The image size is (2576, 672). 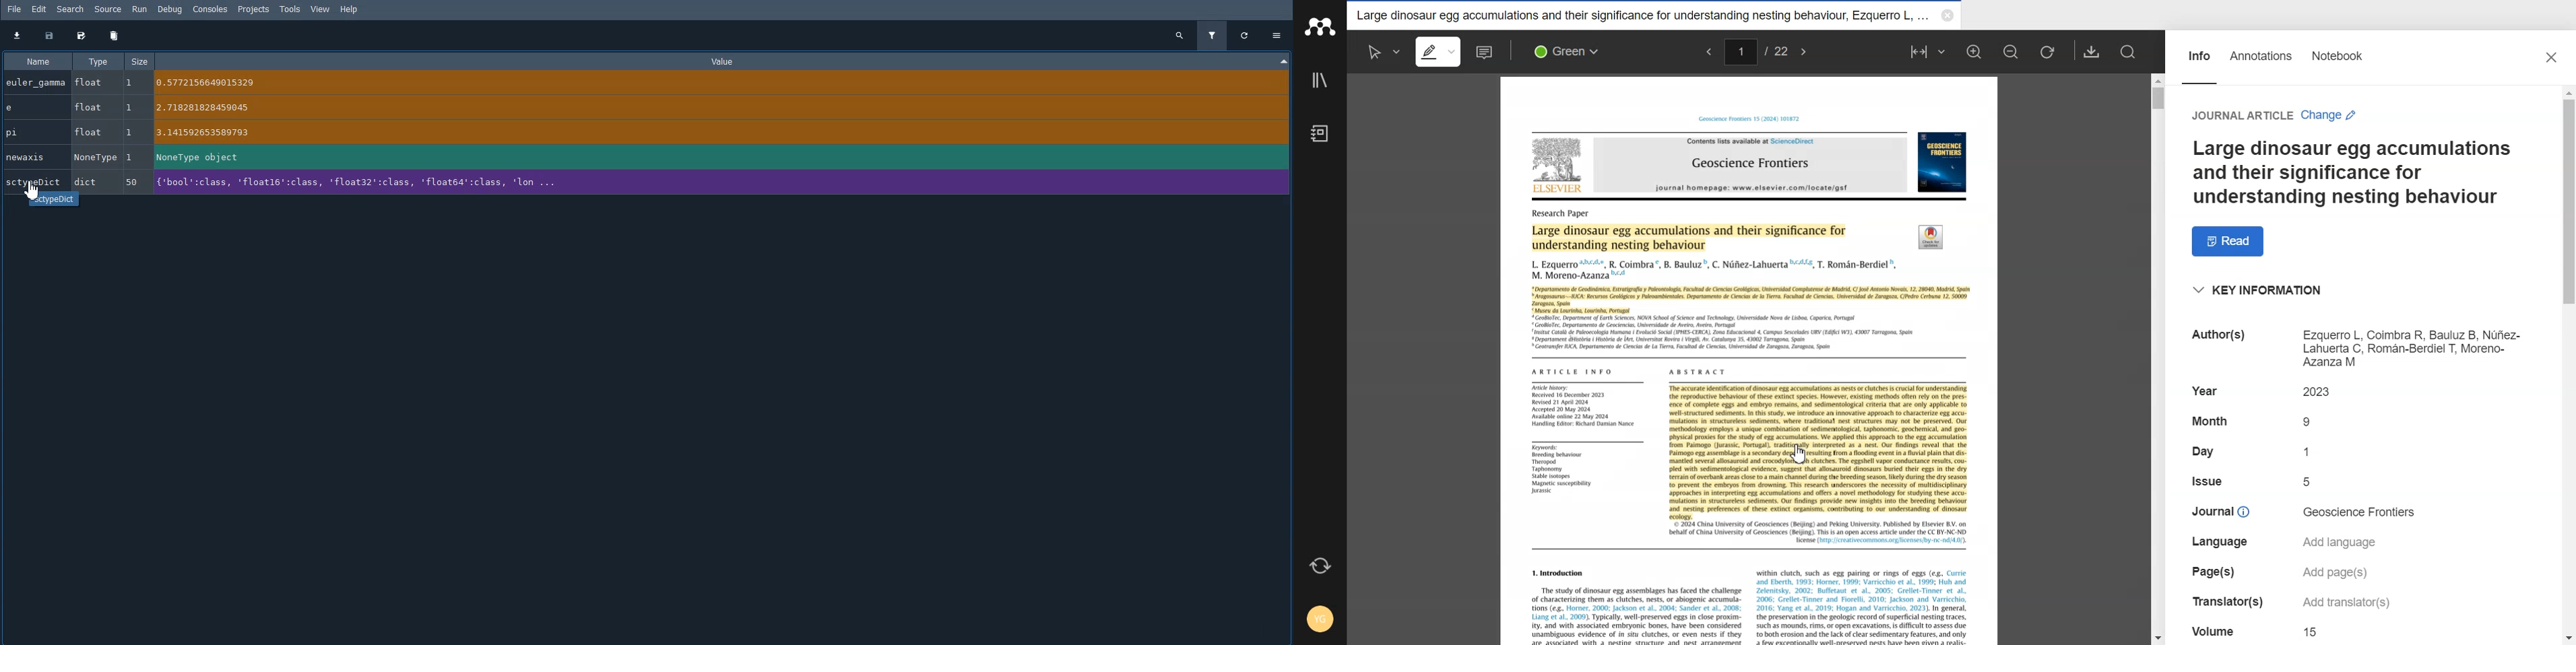 I want to click on Folder, so click(x=1641, y=15).